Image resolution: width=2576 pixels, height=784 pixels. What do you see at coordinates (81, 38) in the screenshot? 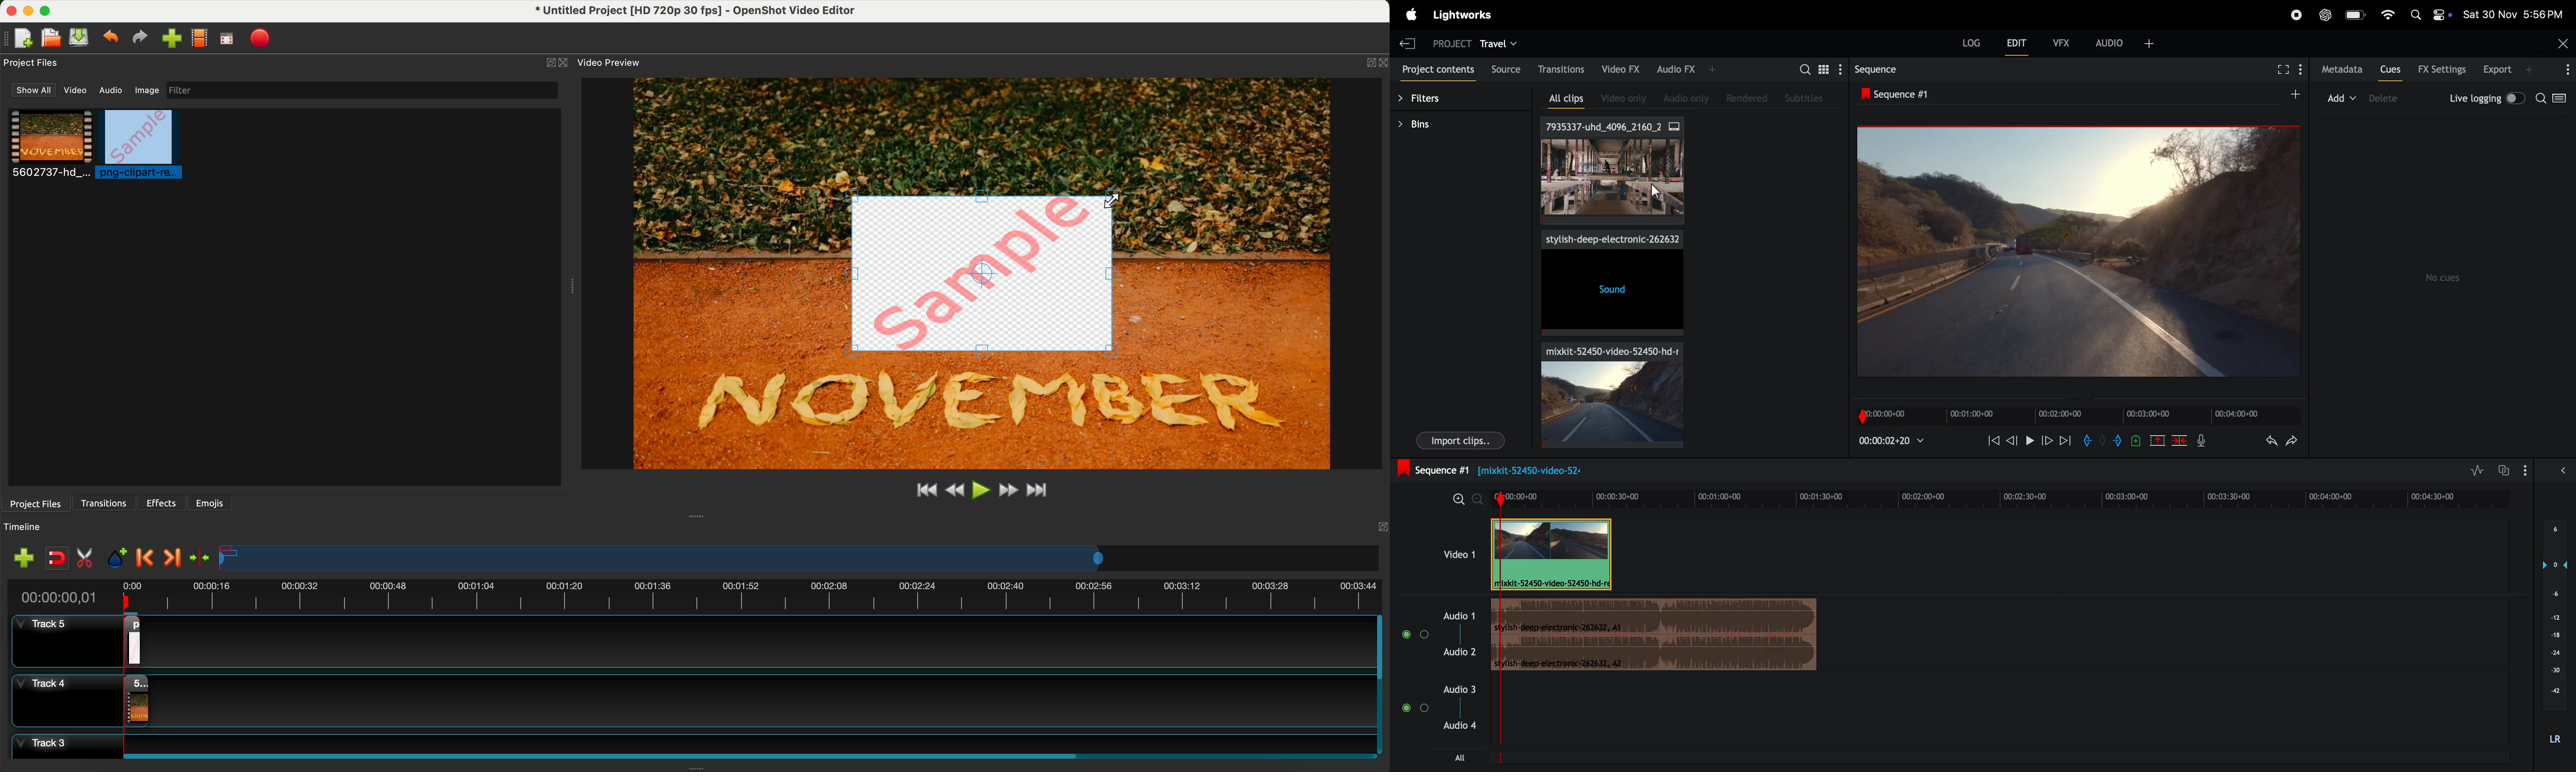
I see `save file` at bounding box center [81, 38].